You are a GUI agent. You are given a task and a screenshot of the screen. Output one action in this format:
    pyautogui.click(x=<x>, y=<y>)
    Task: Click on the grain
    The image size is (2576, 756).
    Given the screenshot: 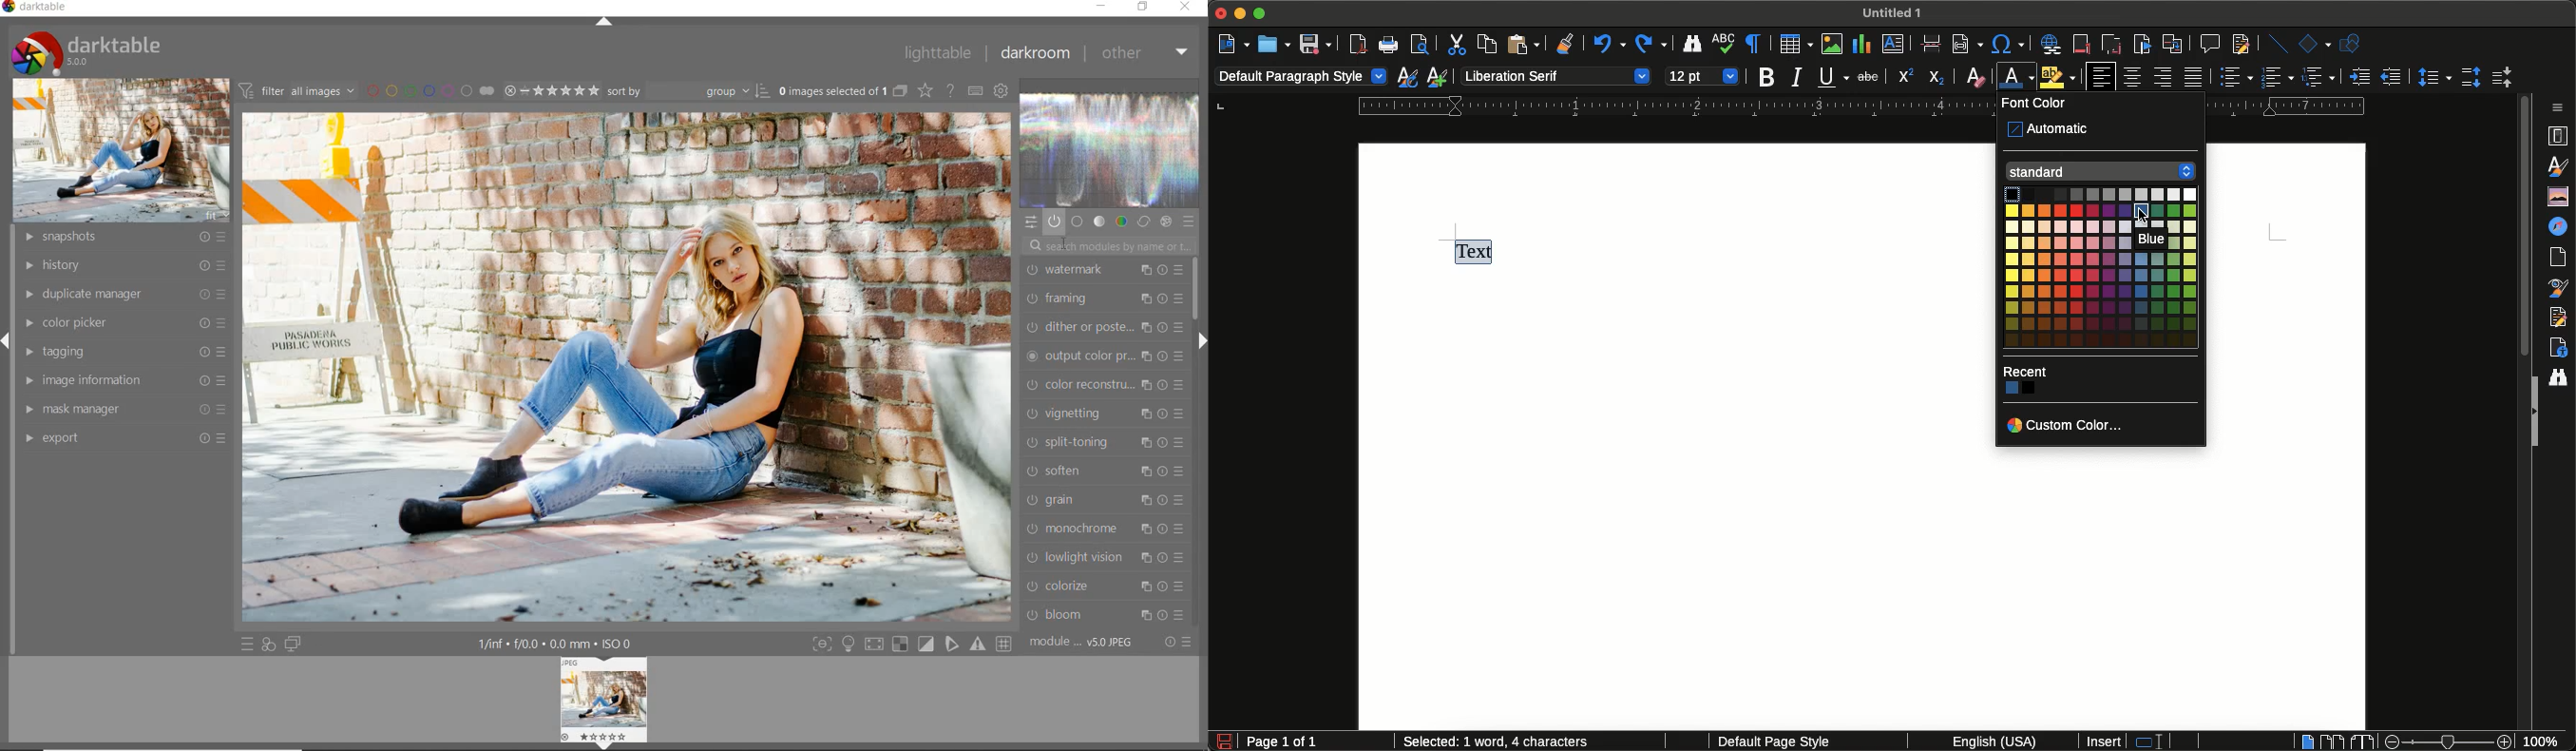 What is the action you would take?
    pyautogui.click(x=1104, y=501)
    